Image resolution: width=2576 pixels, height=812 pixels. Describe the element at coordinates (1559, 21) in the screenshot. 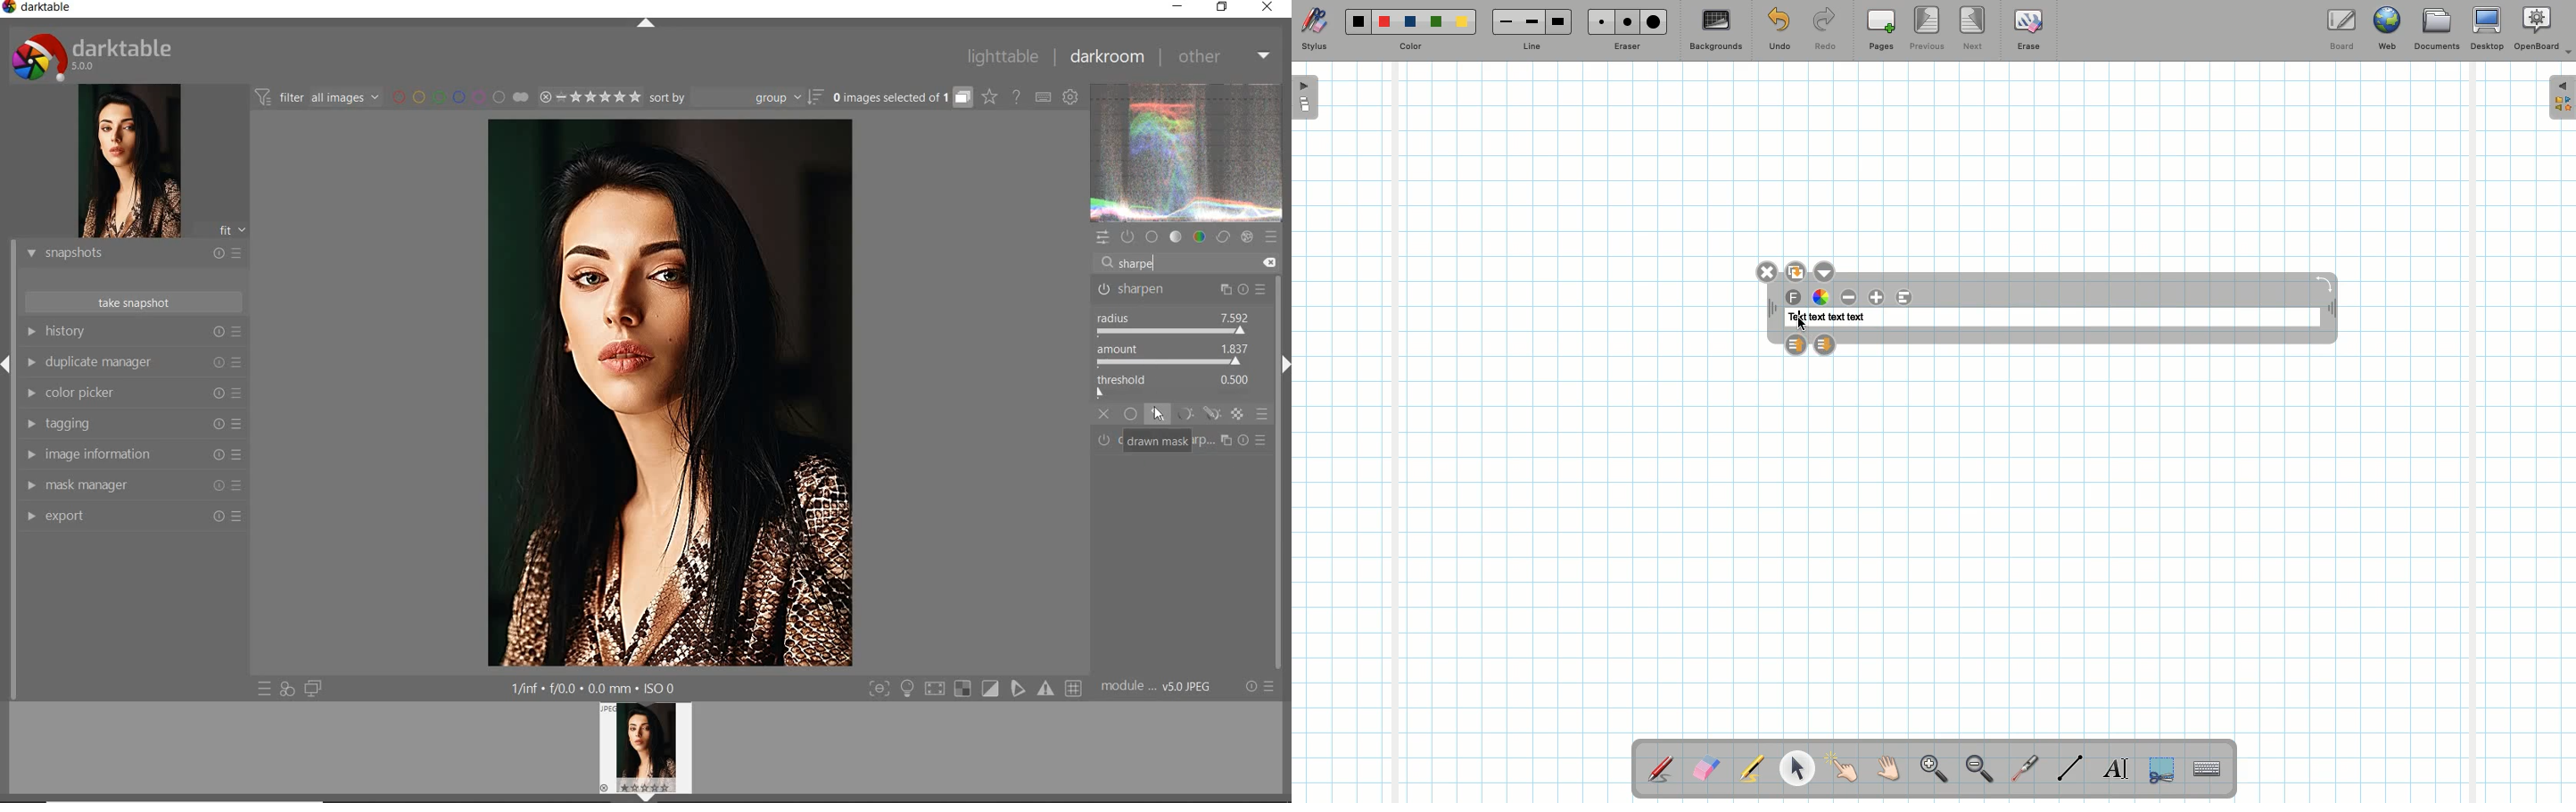

I see `Large line` at that location.